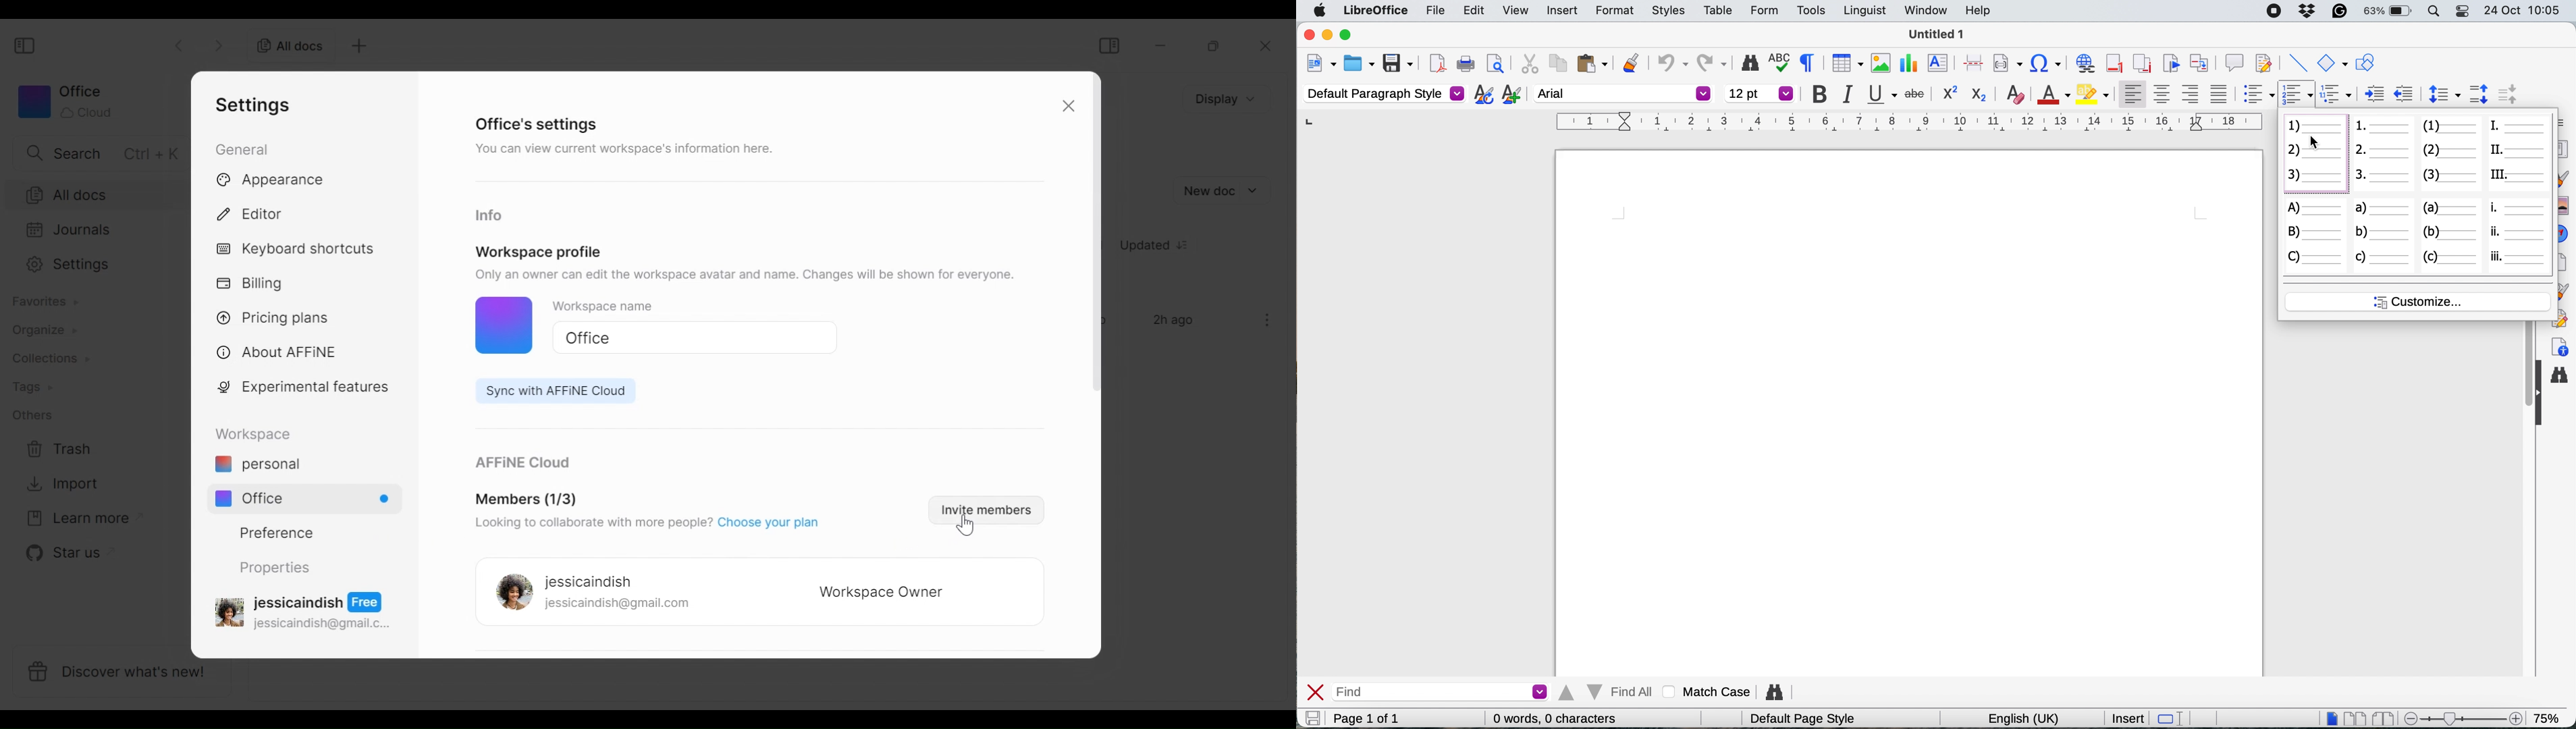 The width and height of the screenshot is (2576, 756). Describe the element at coordinates (2133, 92) in the screenshot. I see `align left` at that location.